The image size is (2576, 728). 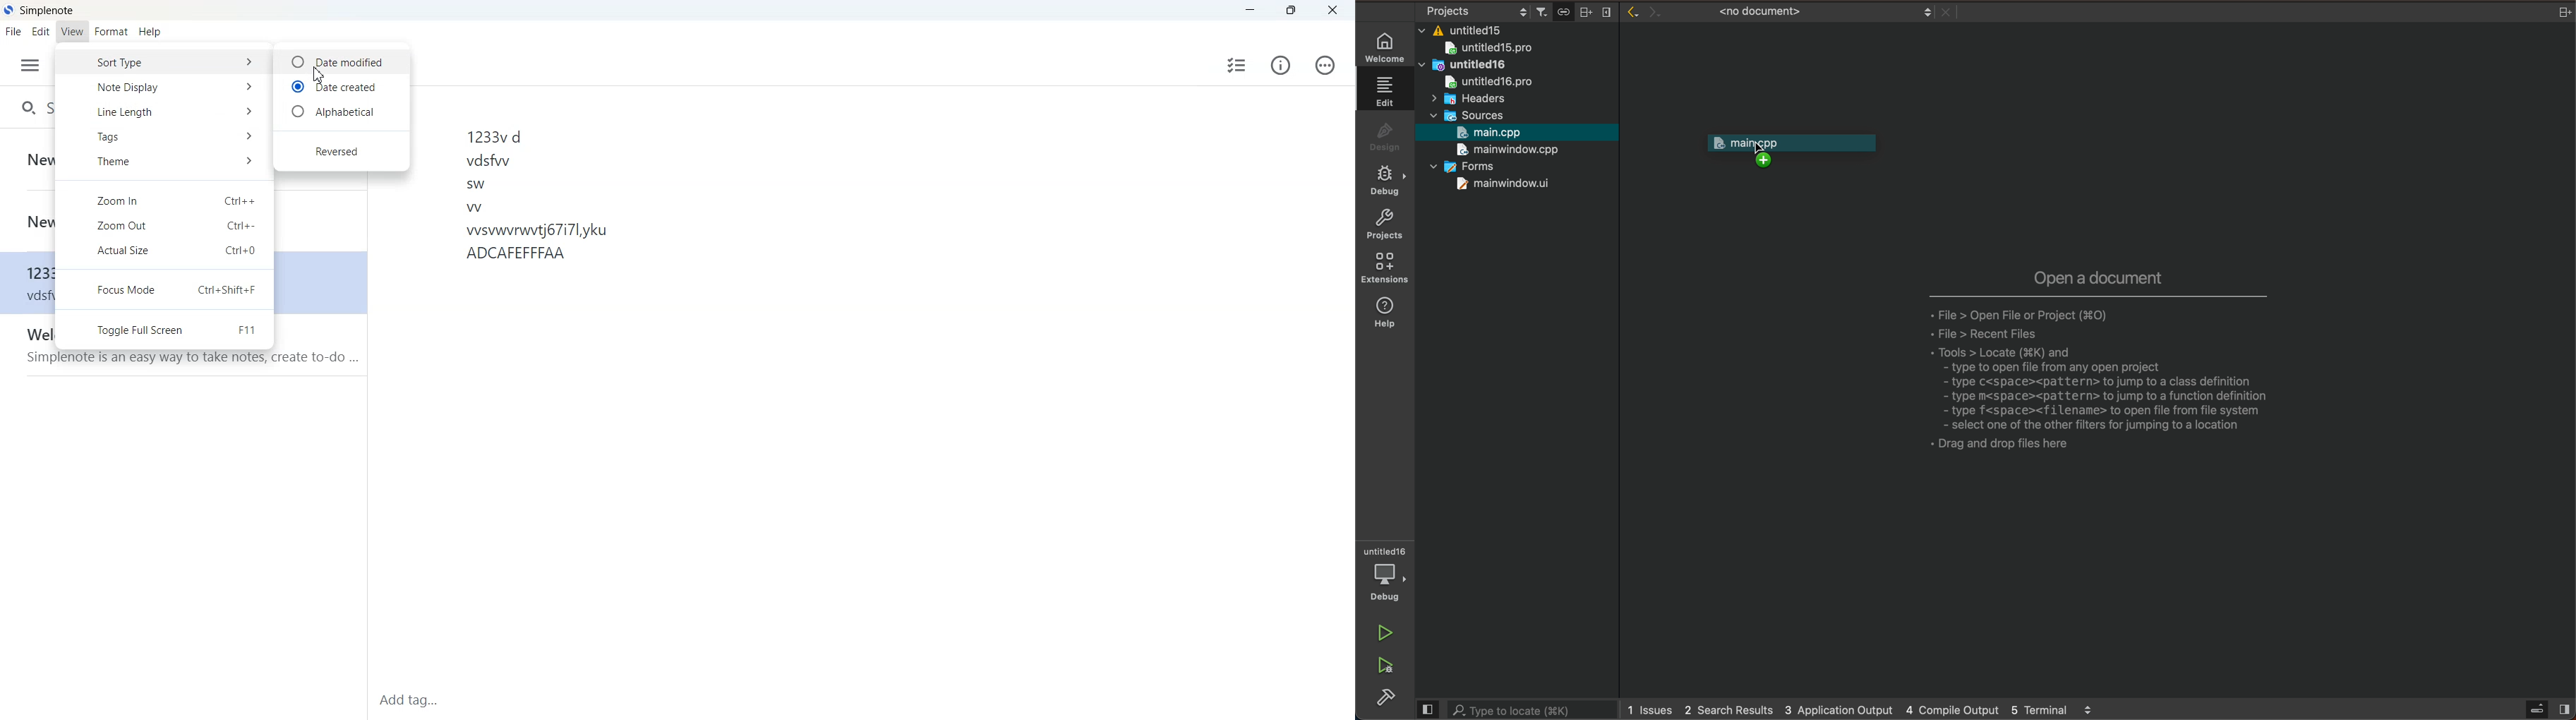 I want to click on Menu, so click(x=31, y=66).